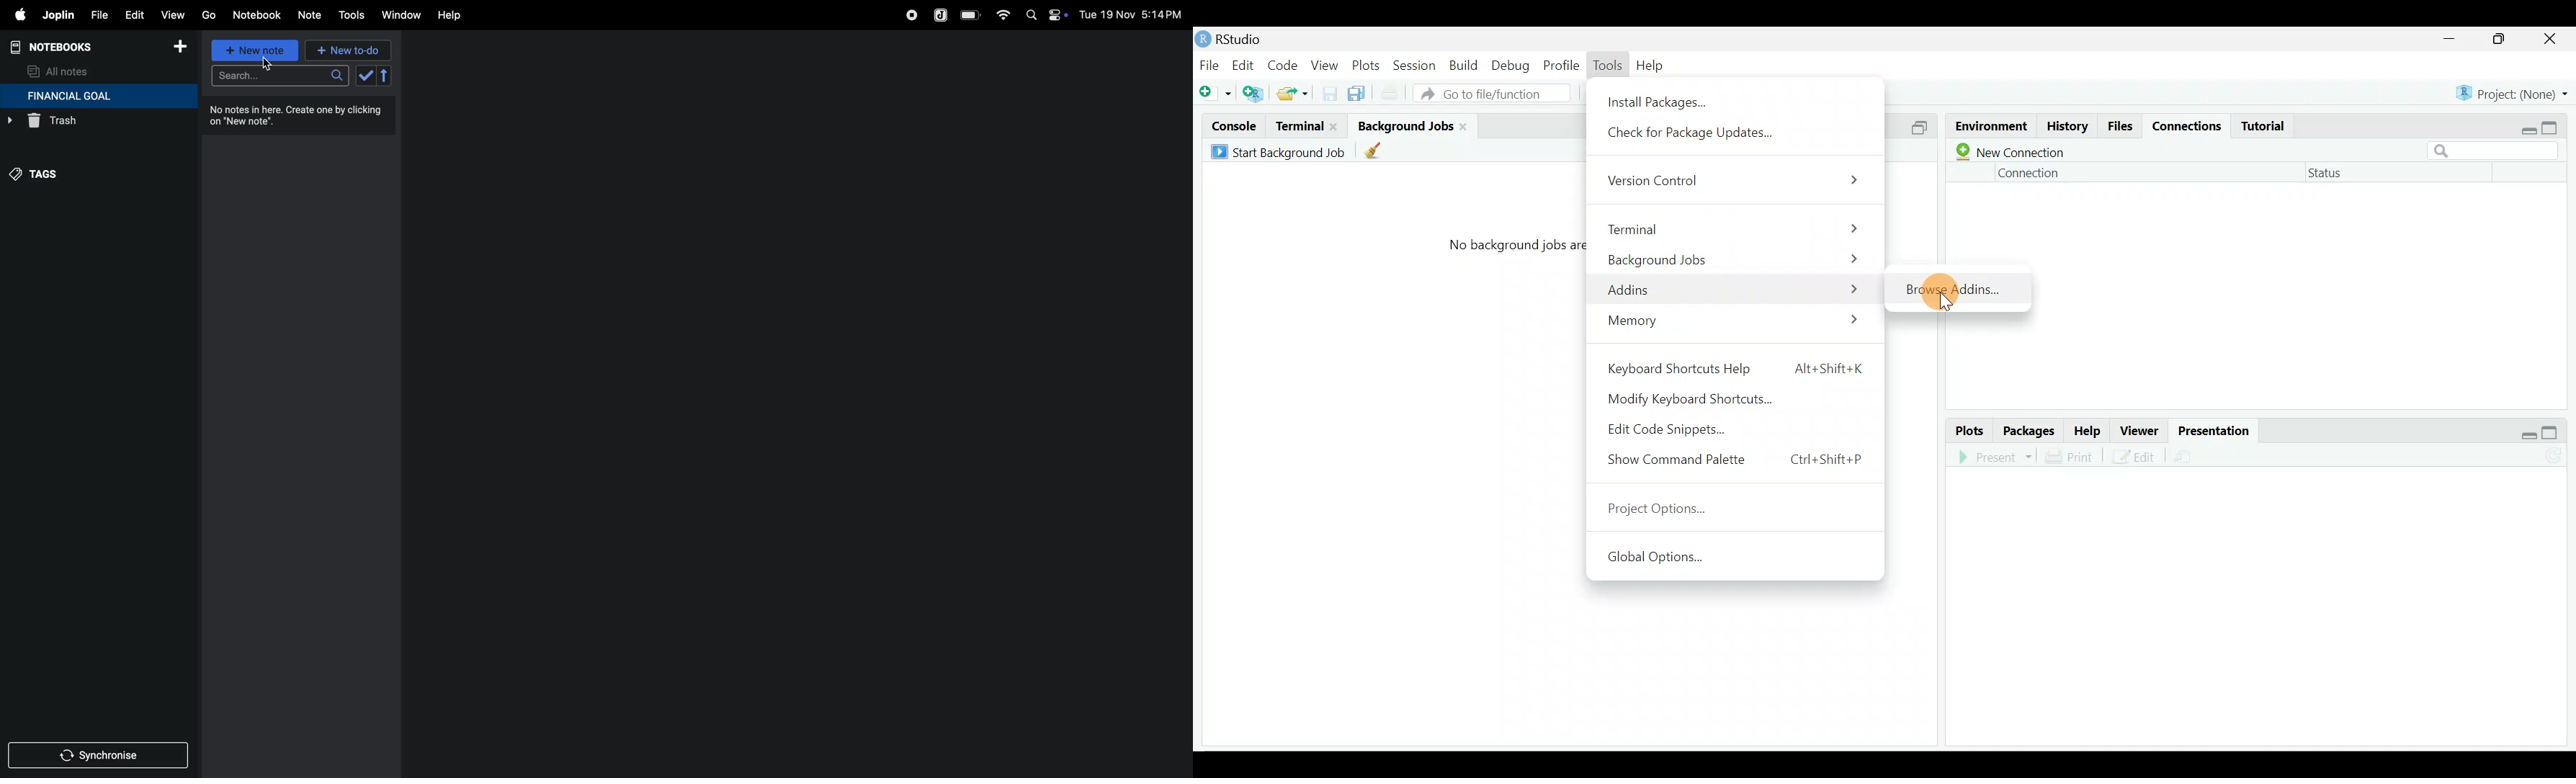  I want to click on synchronize, so click(99, 754).